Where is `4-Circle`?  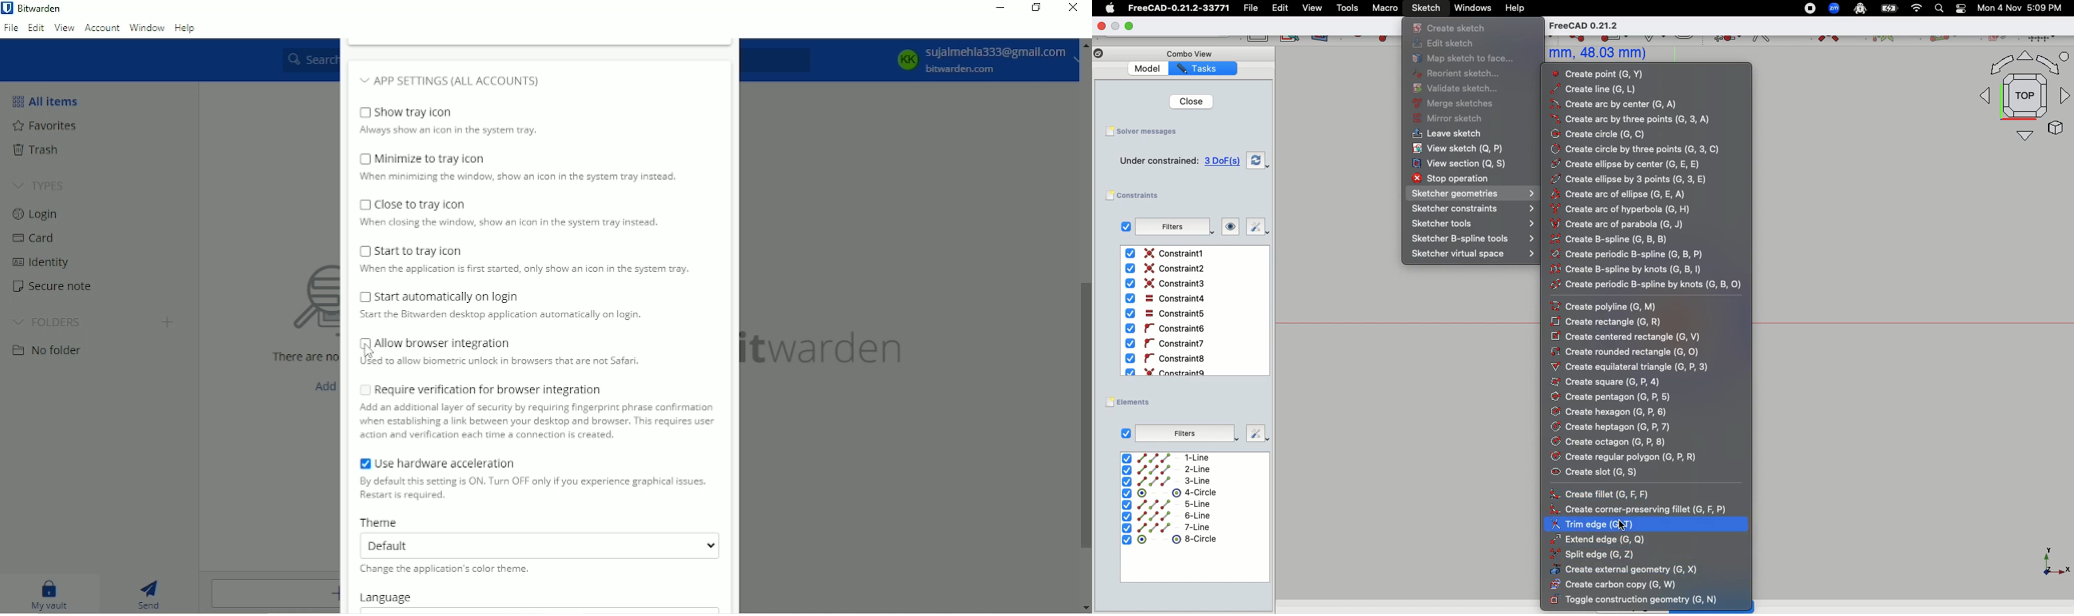 4-Circle is located at coordinates (1170, 493).